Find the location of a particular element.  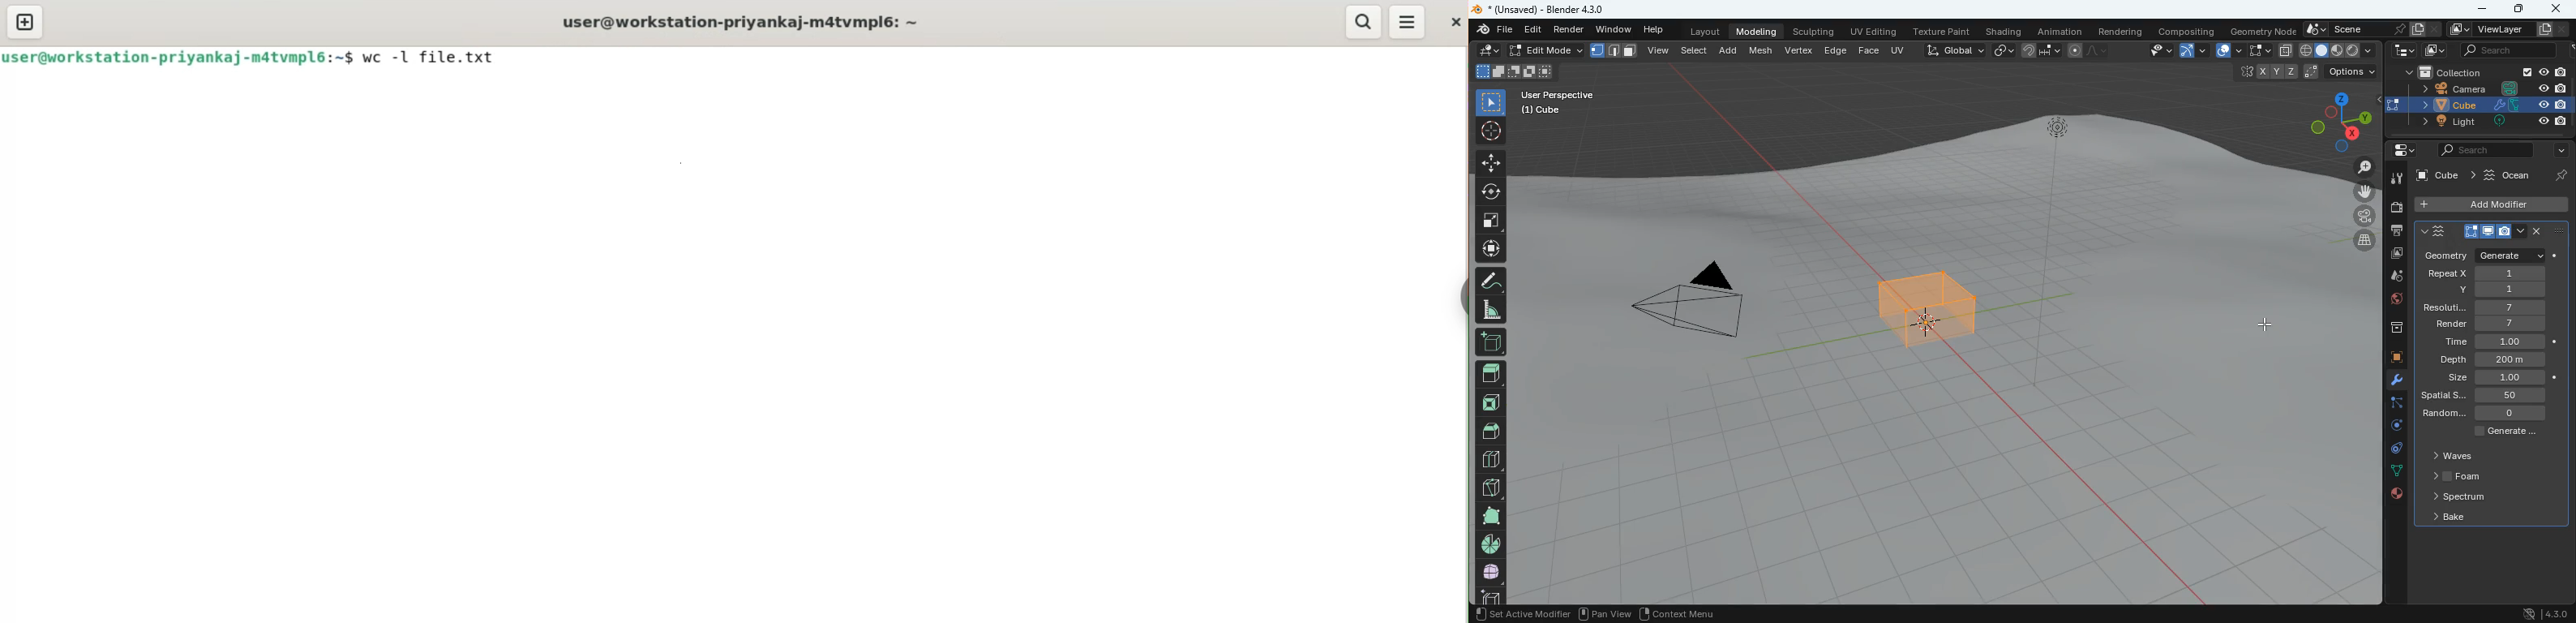

tools is located at coordinates (2394, 178).